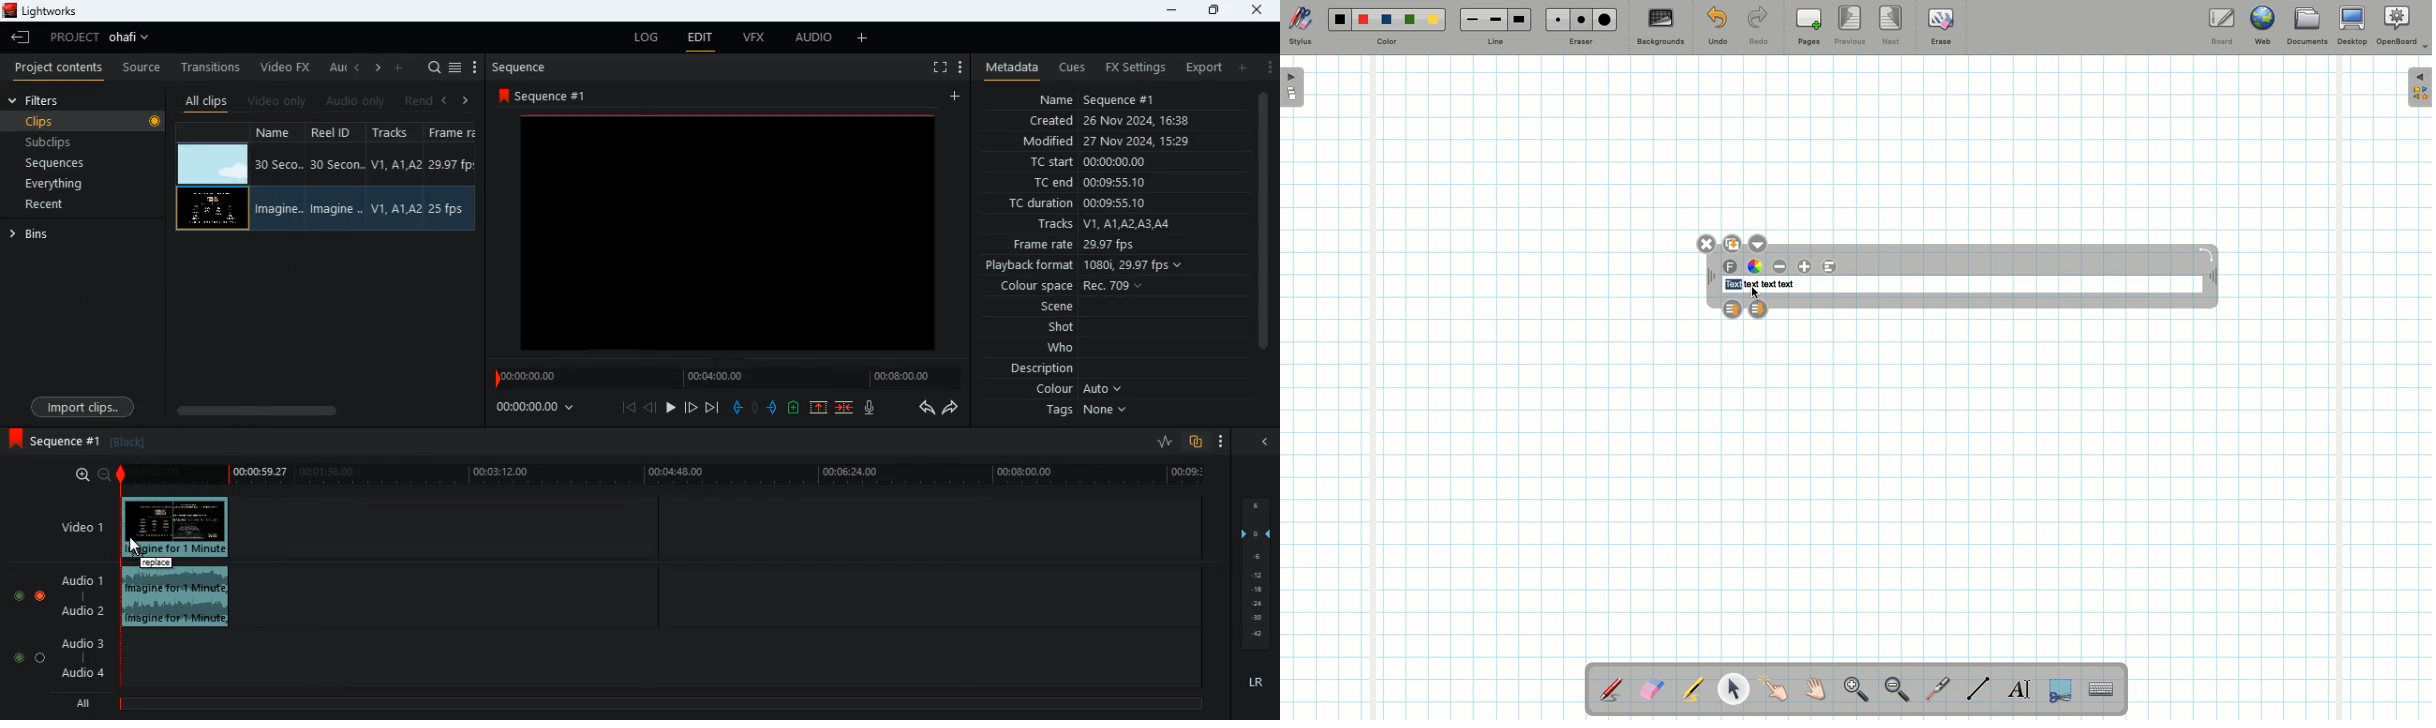 Image resolution: width=2436 pixels, height=728 pixels. What do you see at coordinates (82, 233) in the screenshot?
I see `bins` at bounding box center [82, 233].